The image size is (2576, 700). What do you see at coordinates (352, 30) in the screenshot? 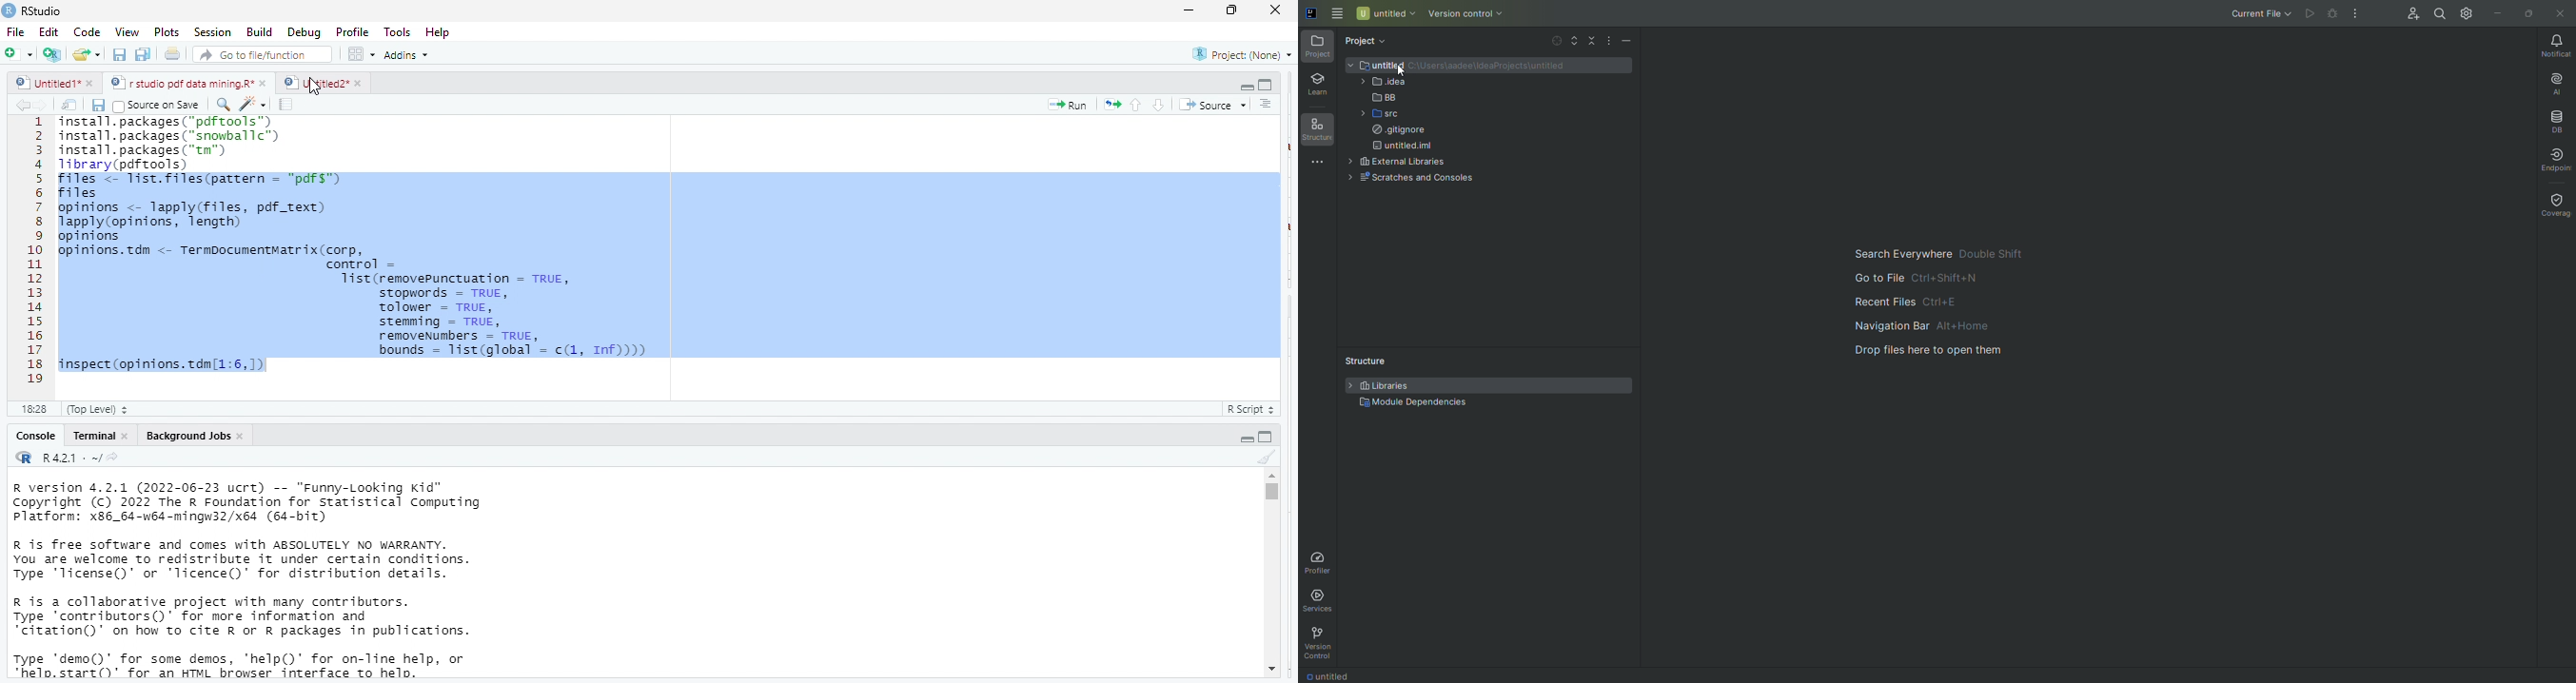
I see `profile` at bounding box center [352, 30].